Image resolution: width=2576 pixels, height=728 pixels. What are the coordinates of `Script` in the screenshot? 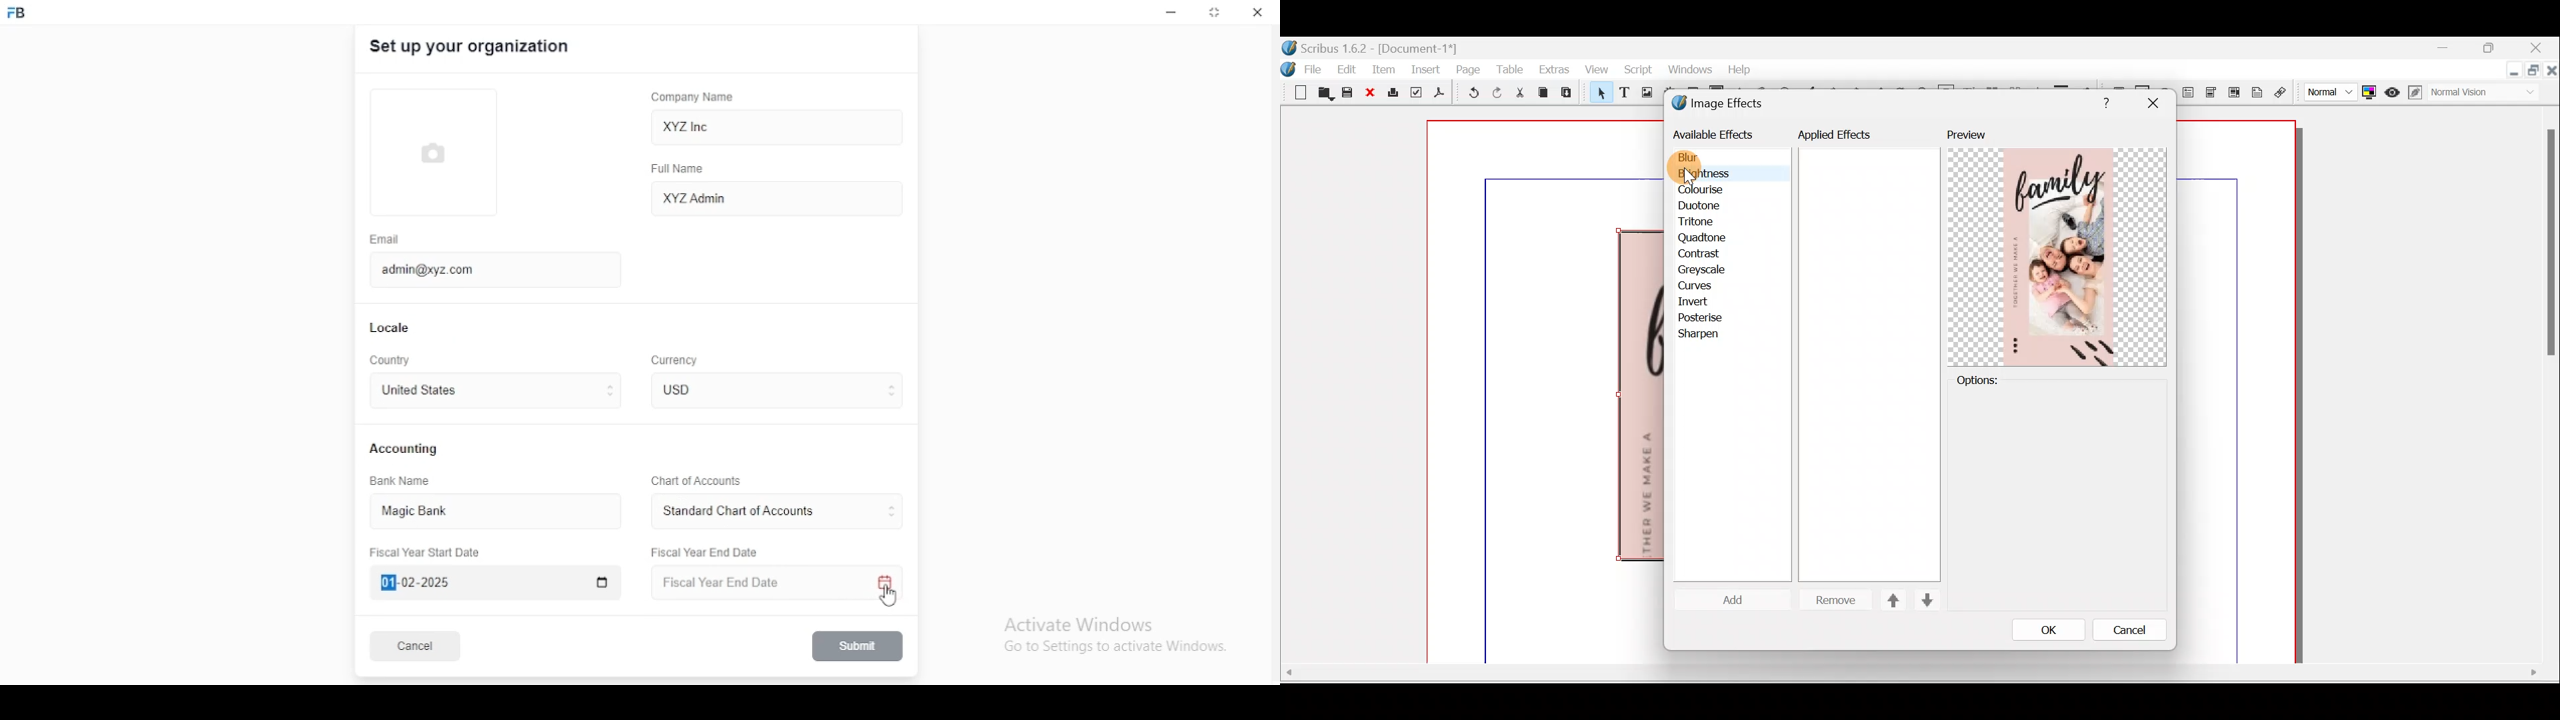 It's located at (1637, 71).